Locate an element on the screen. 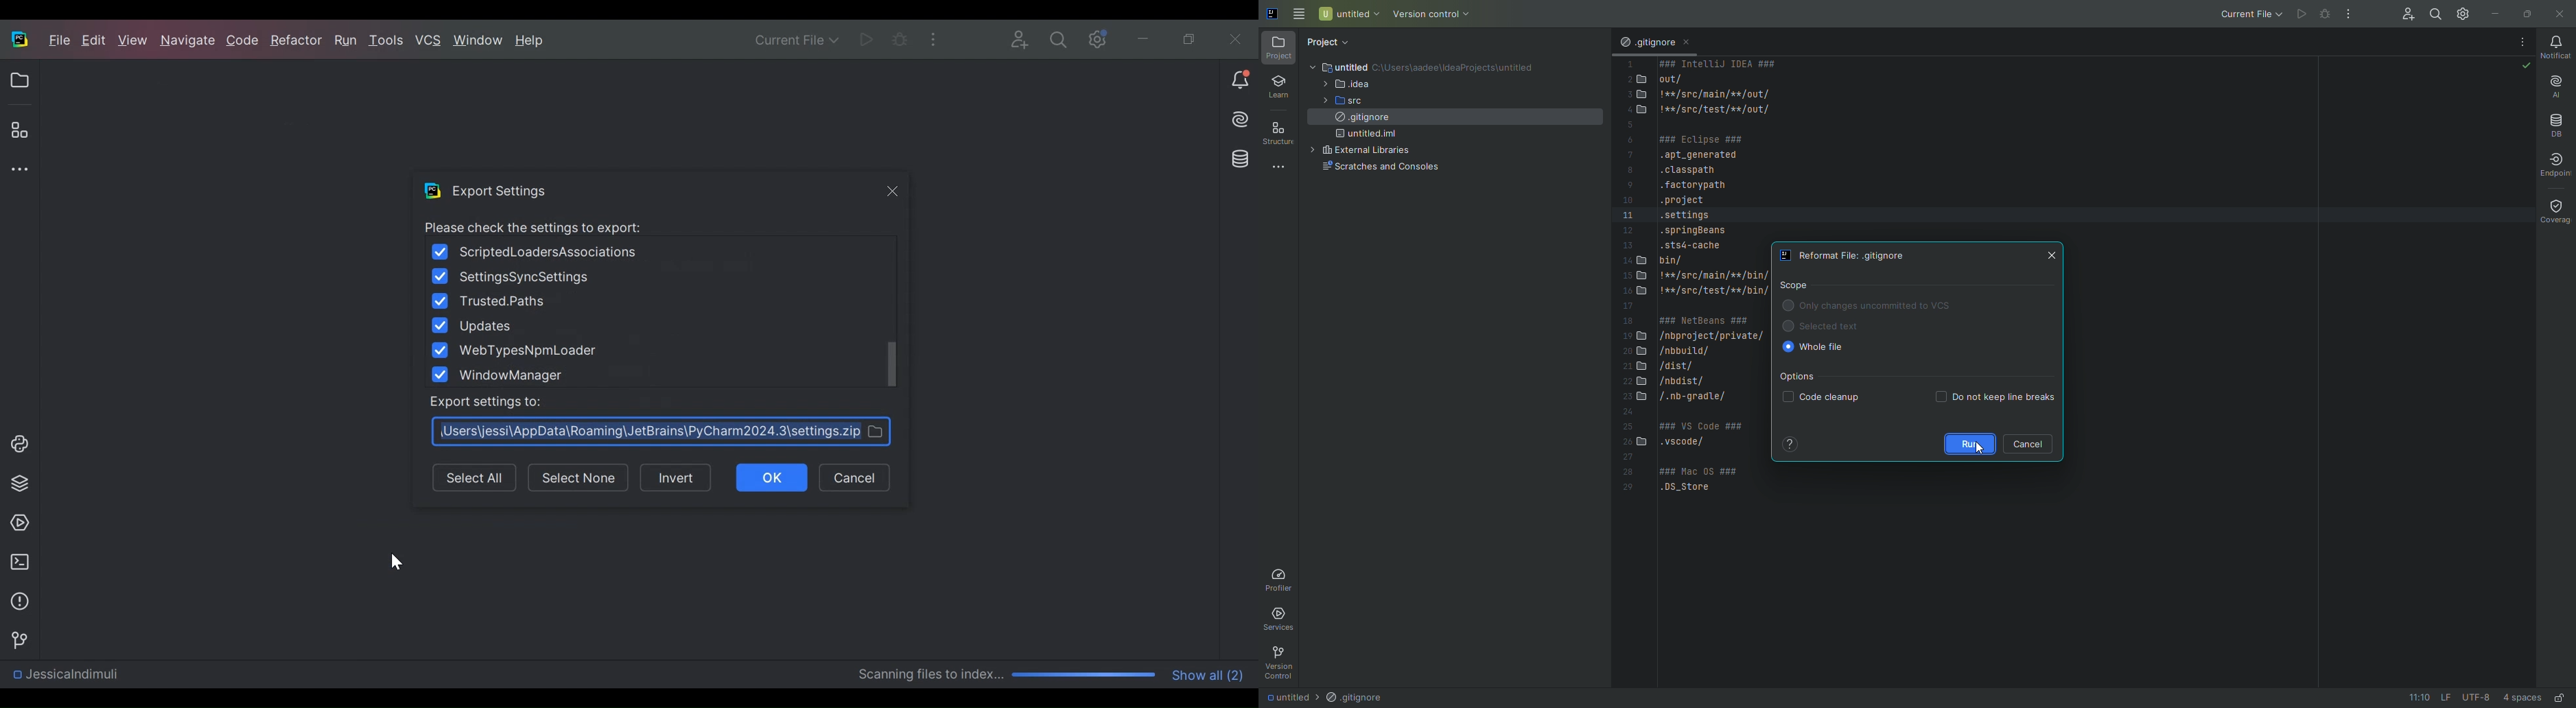  Pointer is located at coordinates (1977, 455).